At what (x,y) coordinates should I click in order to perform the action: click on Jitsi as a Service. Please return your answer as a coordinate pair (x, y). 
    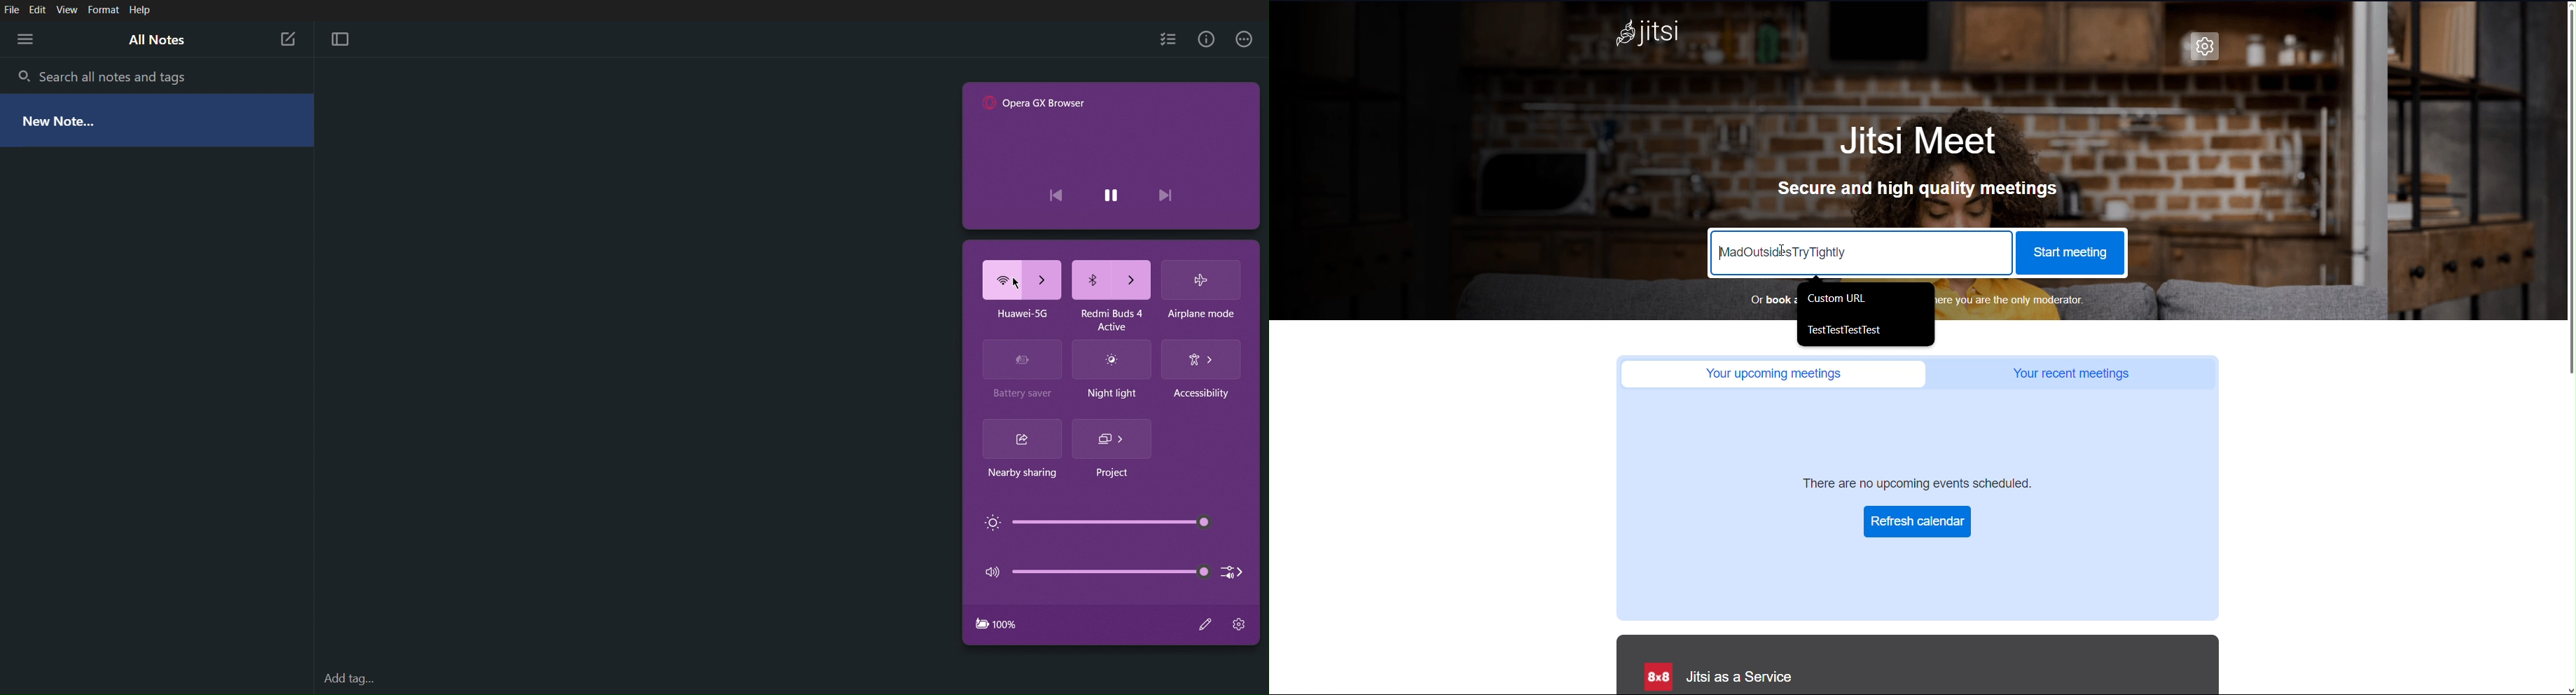
    Looking at the image, I should click on (1715, 677).